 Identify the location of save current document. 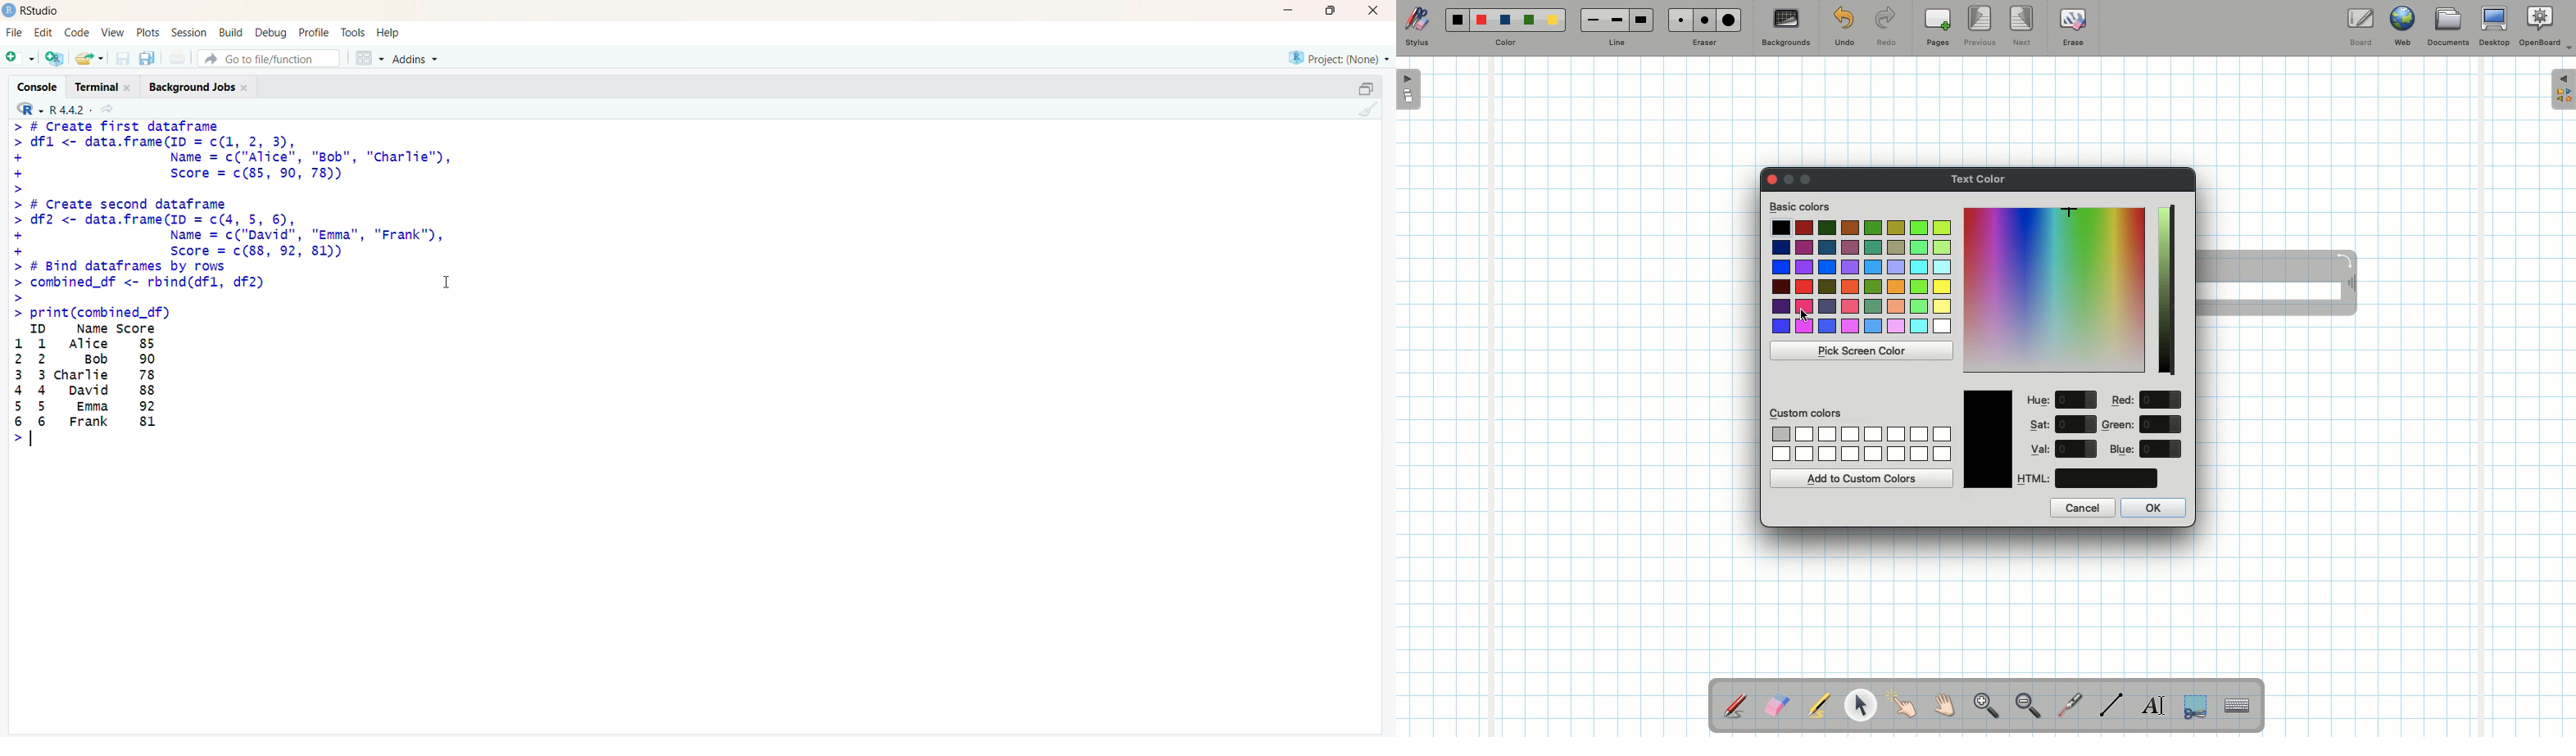
(123, 59).